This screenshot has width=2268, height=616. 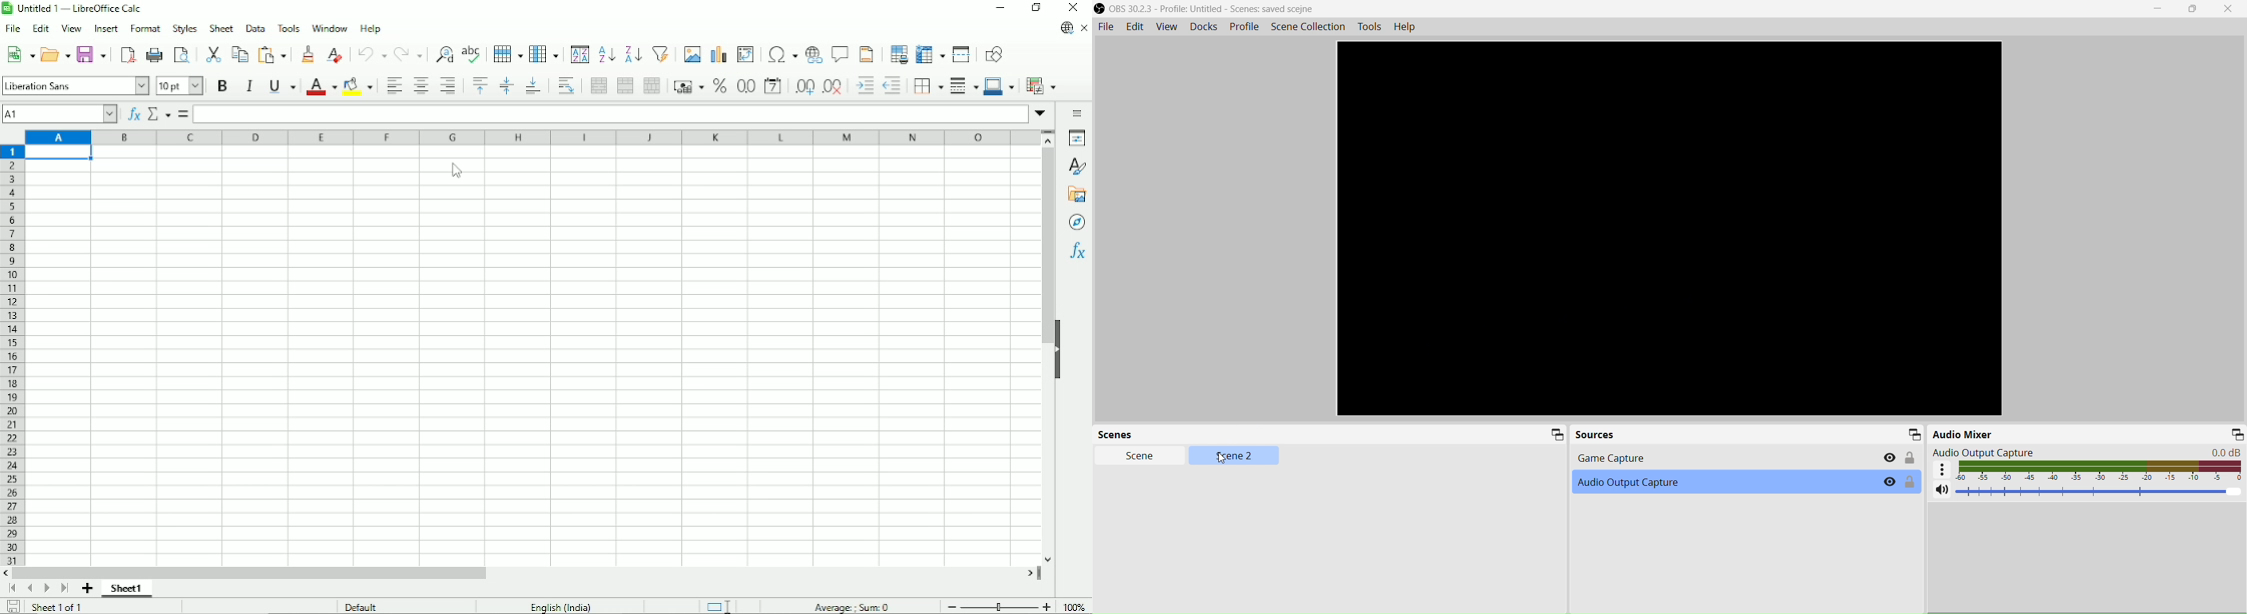 I want to click on New, so click(x=19, y=56).